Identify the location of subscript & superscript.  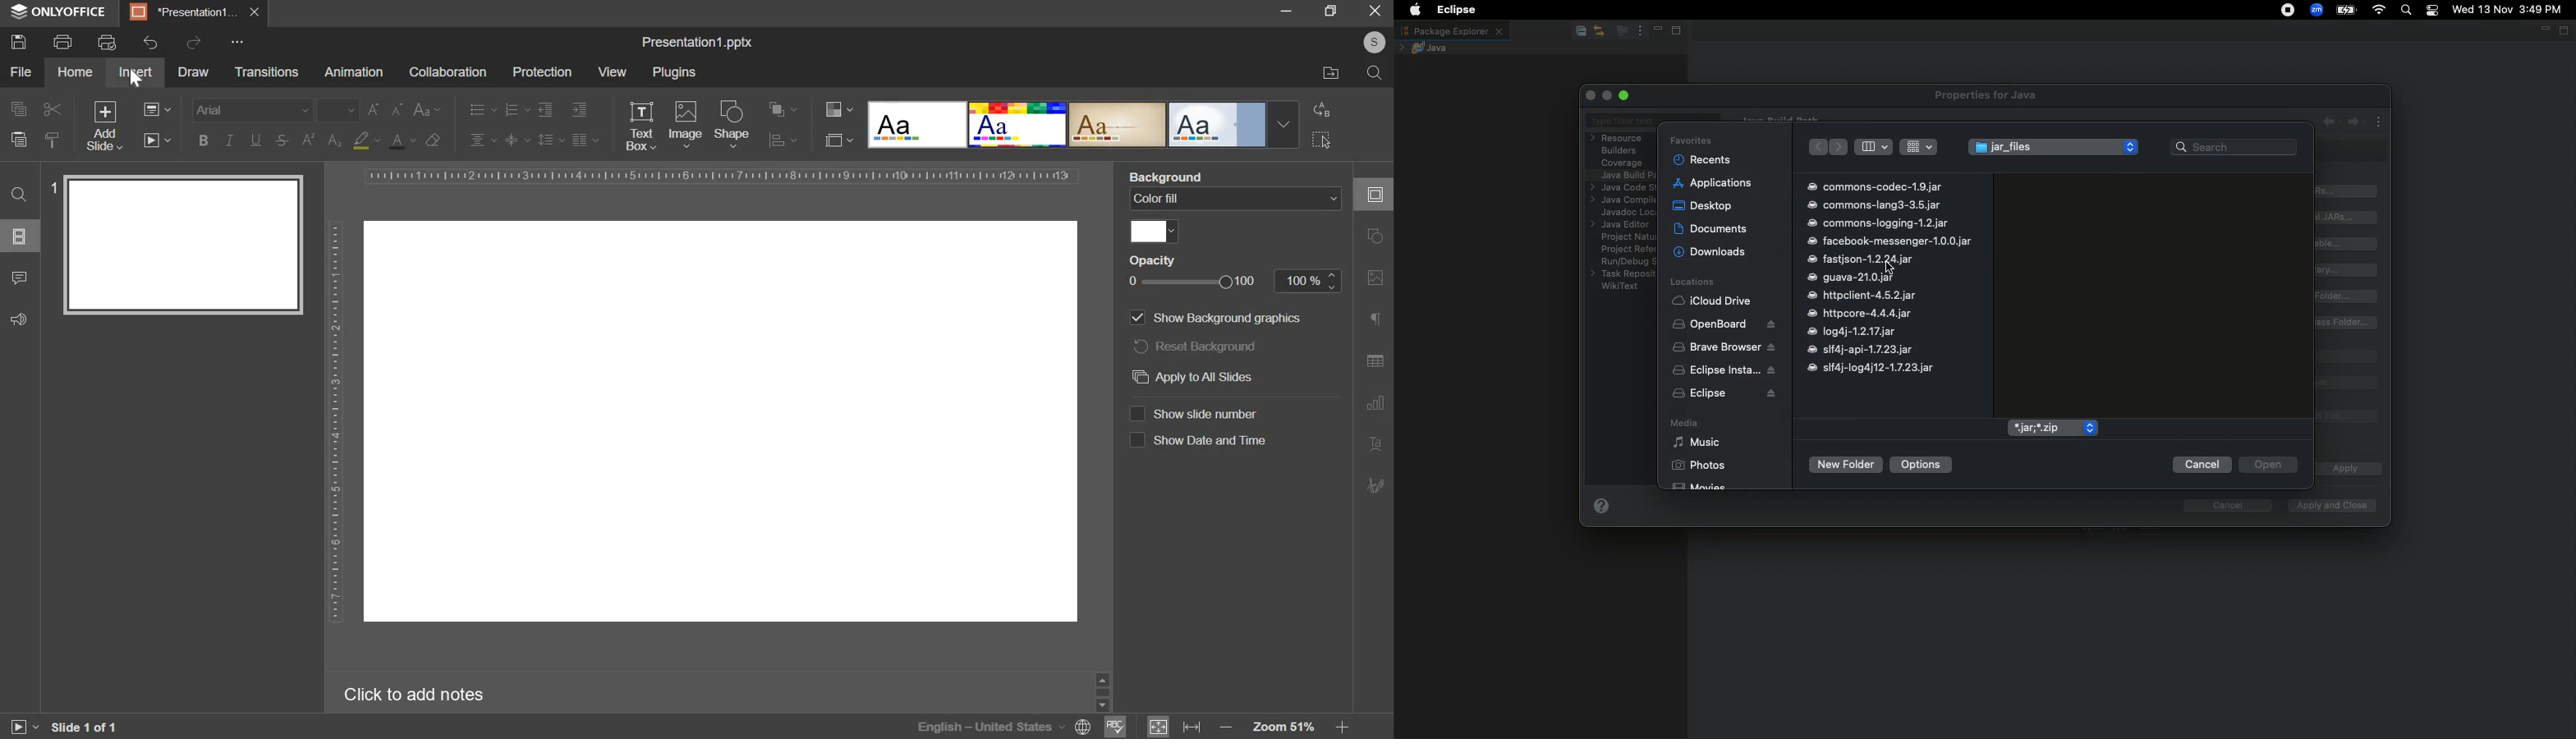
(335, 141).